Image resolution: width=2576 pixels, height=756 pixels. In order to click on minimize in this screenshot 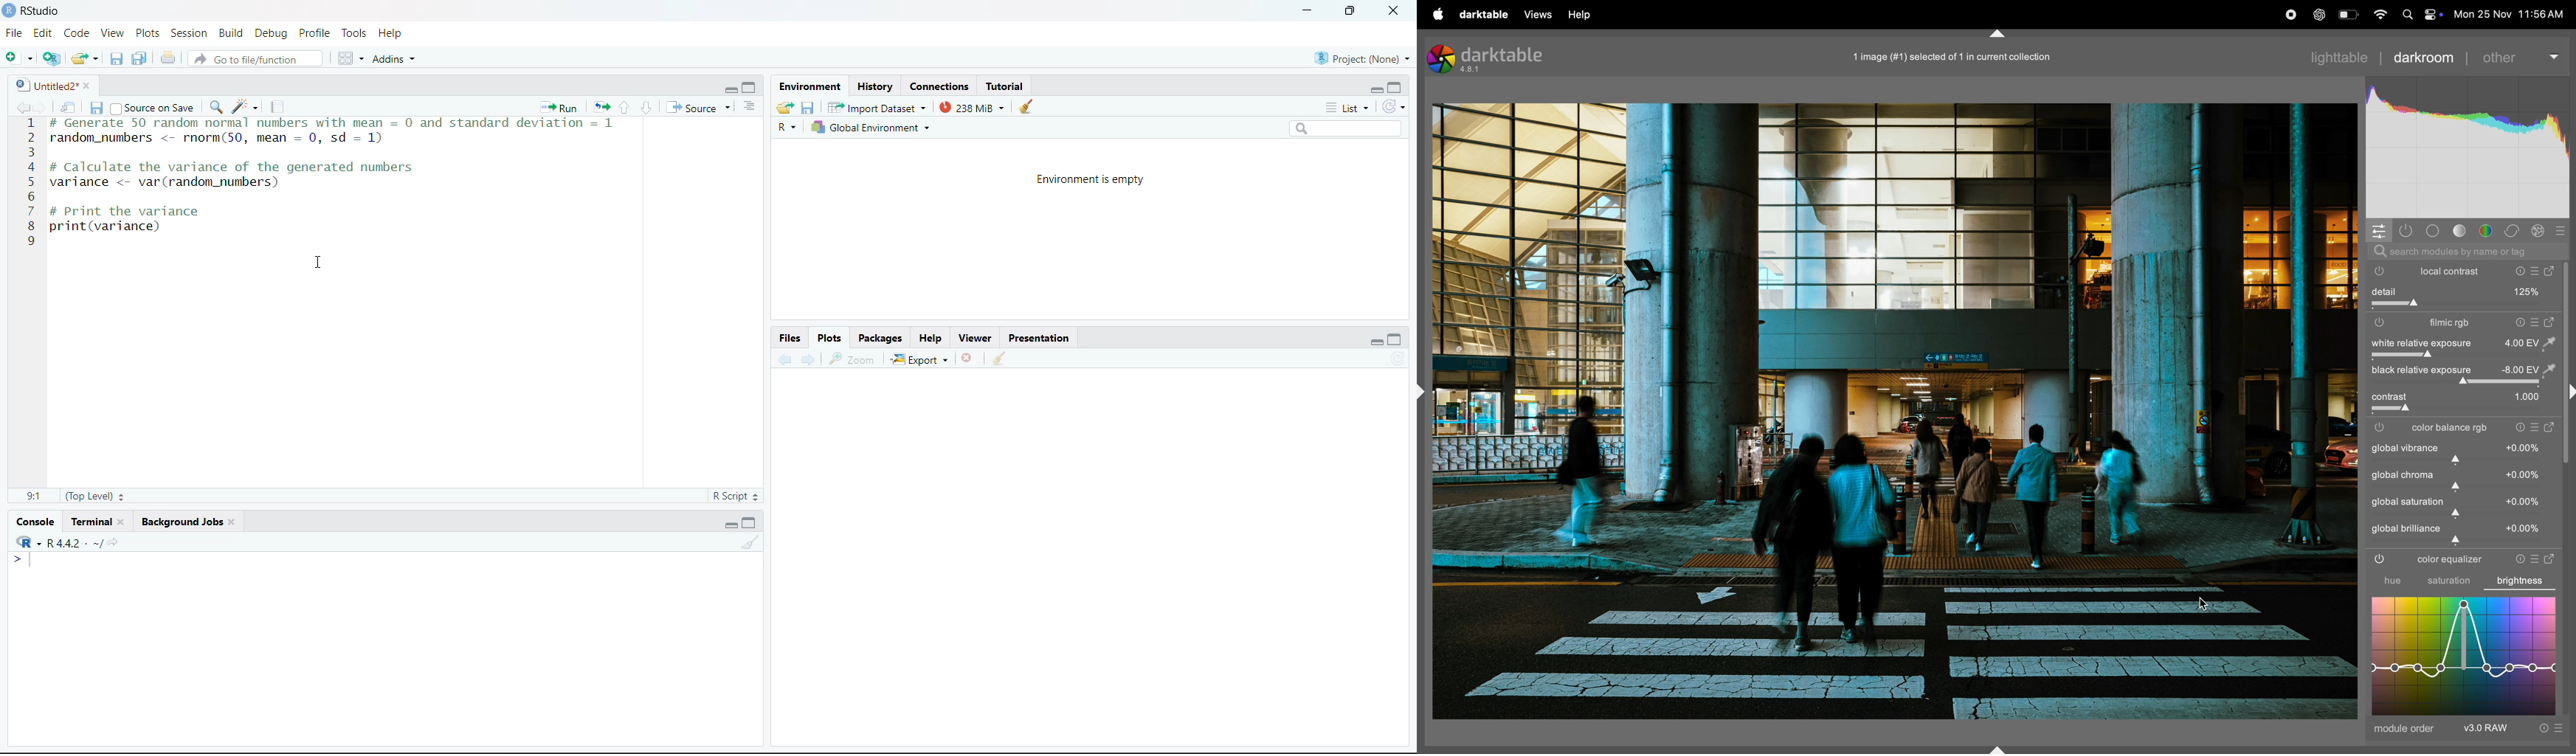, I will do `click(731, 525)`.